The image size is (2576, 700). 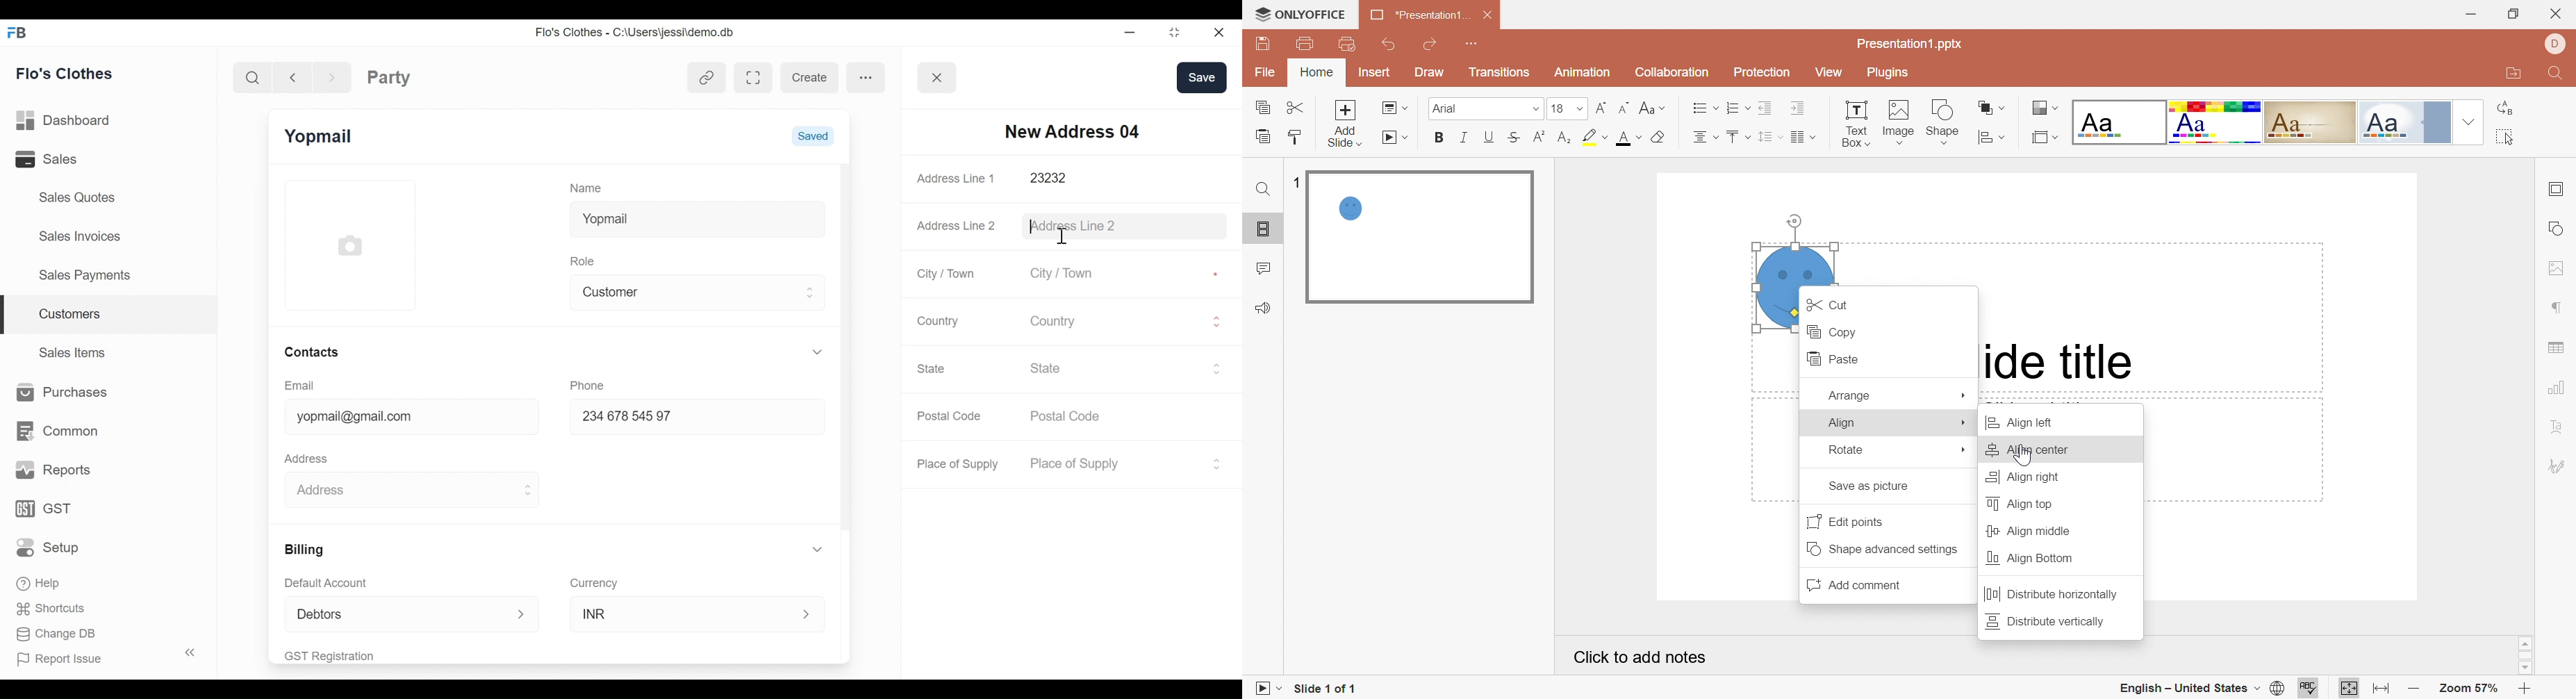 I want to click on Yopmail, so click(x=320, y=137).